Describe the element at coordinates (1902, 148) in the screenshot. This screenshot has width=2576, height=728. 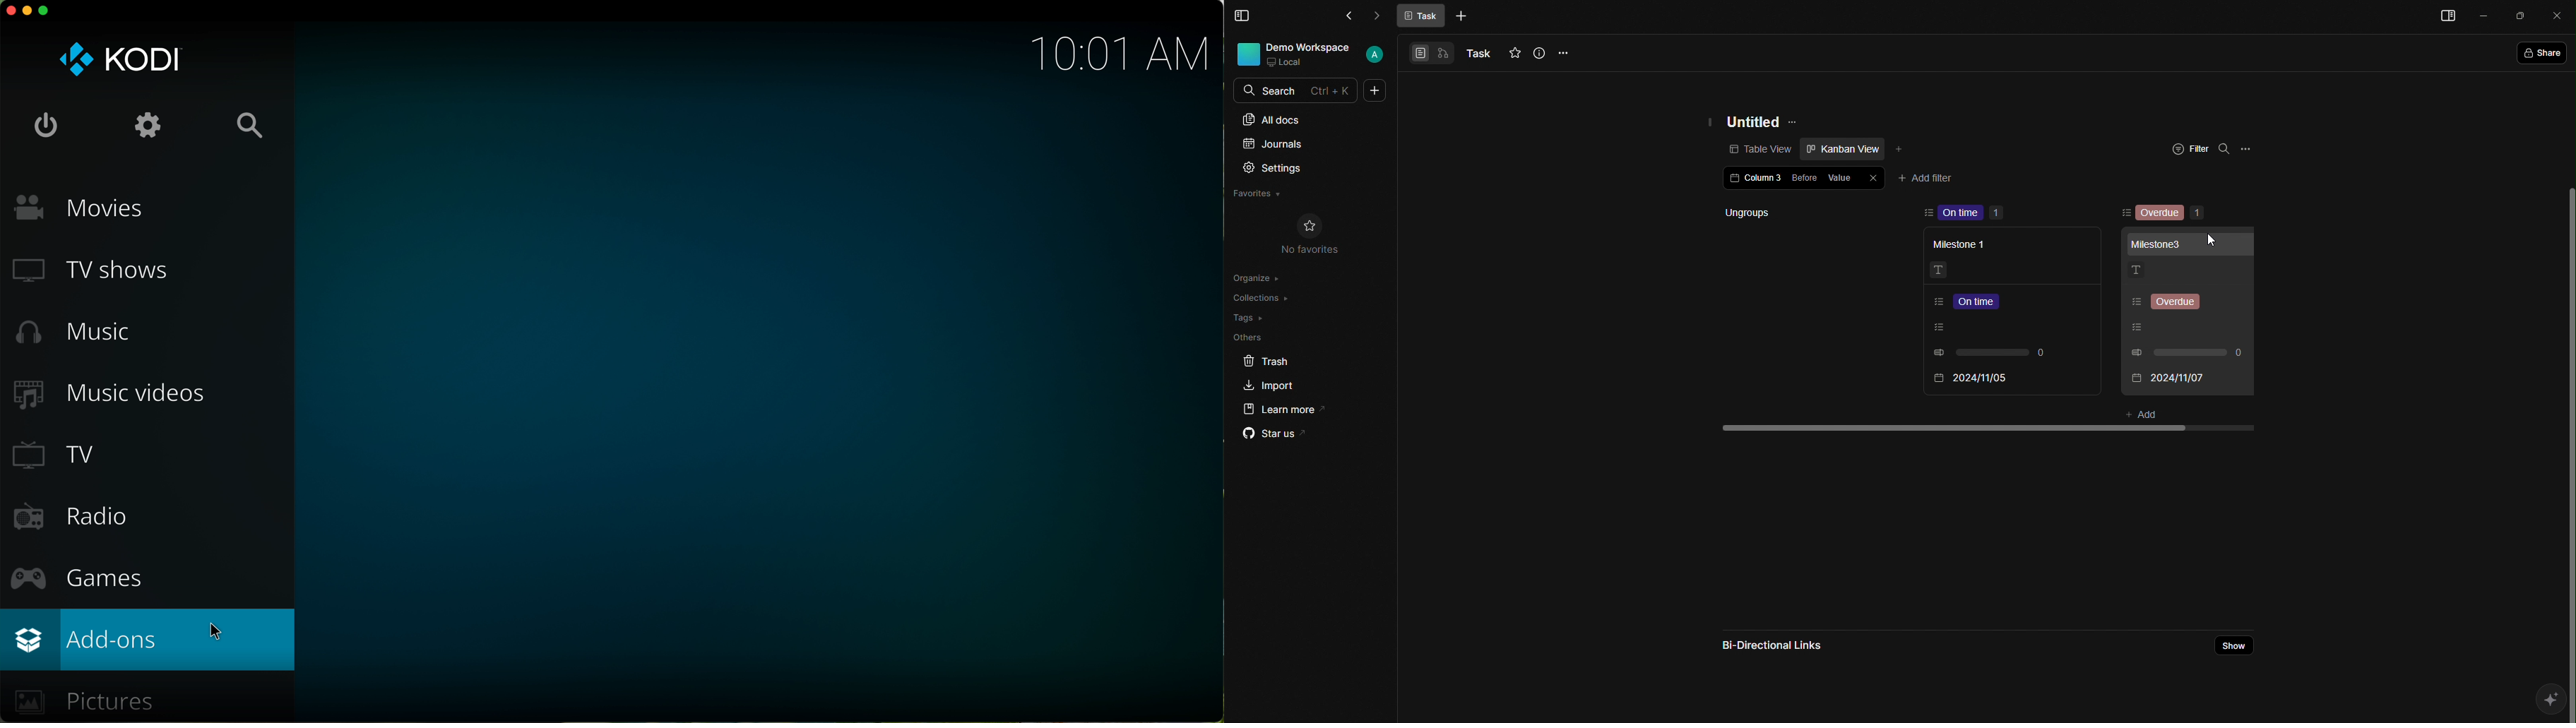
I see `Add` at that location.